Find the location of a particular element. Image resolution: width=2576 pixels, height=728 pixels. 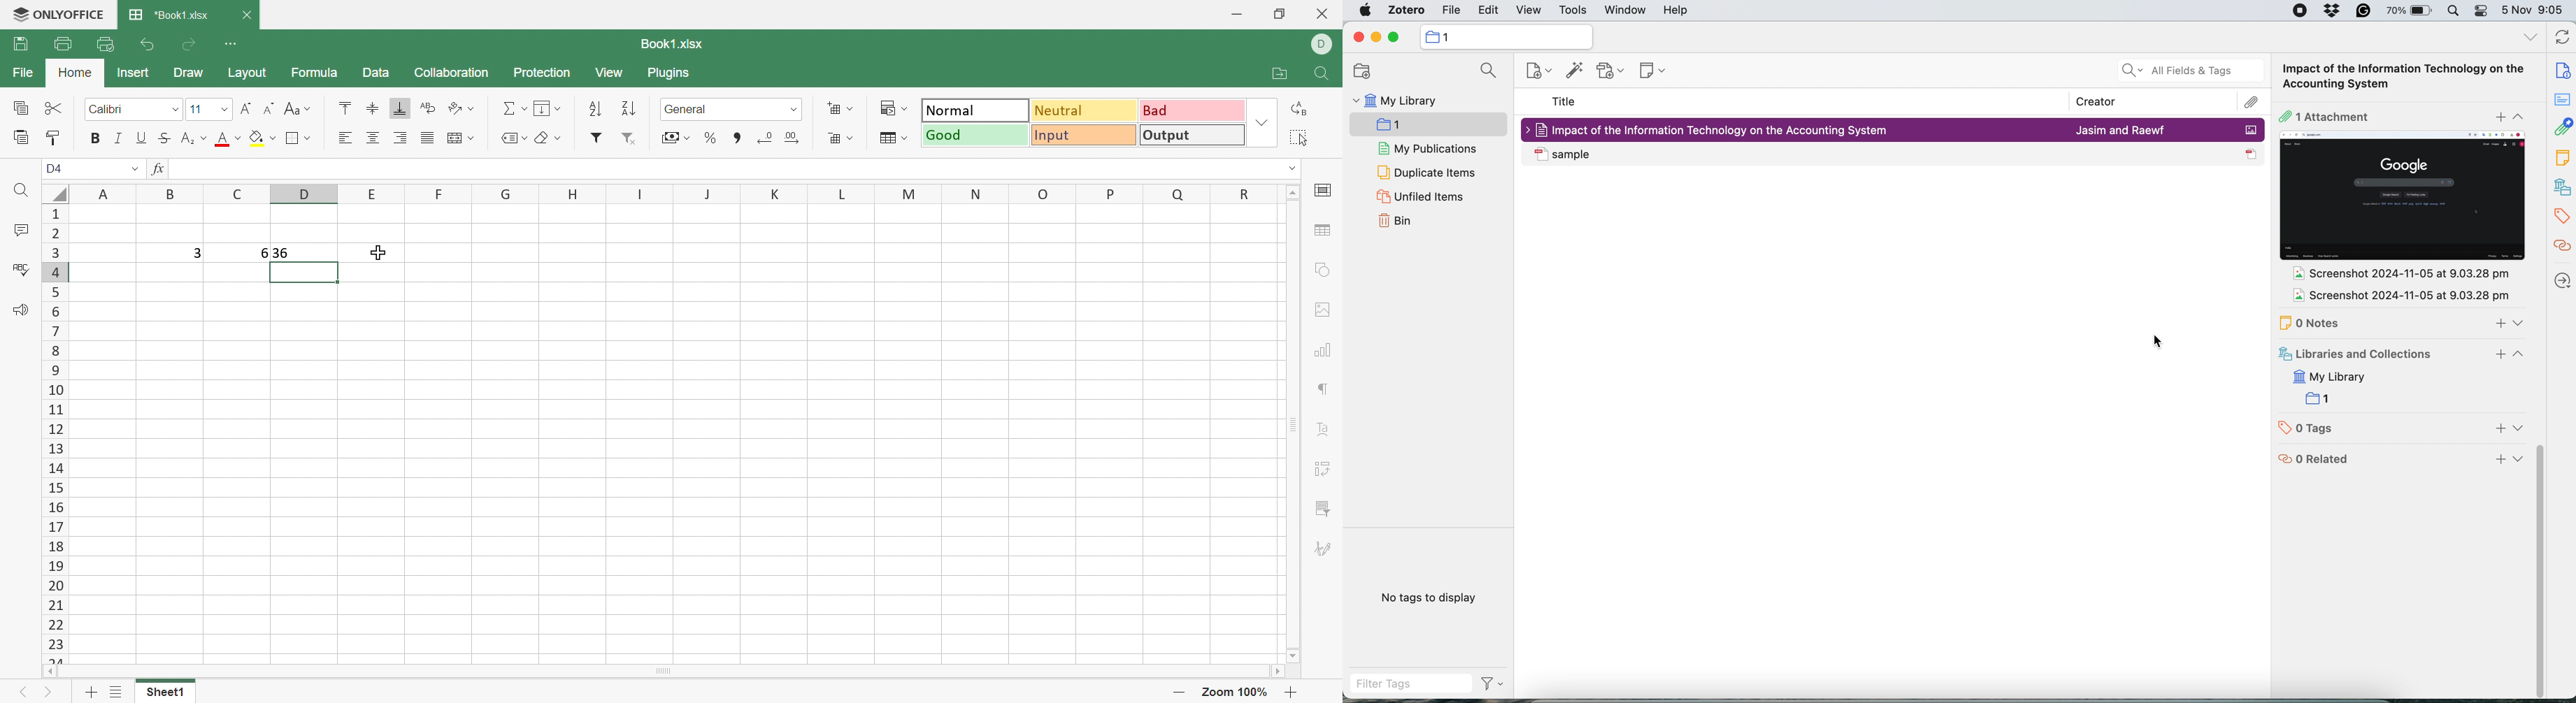

Book1.xlsx is located at coordinates (671, 43).